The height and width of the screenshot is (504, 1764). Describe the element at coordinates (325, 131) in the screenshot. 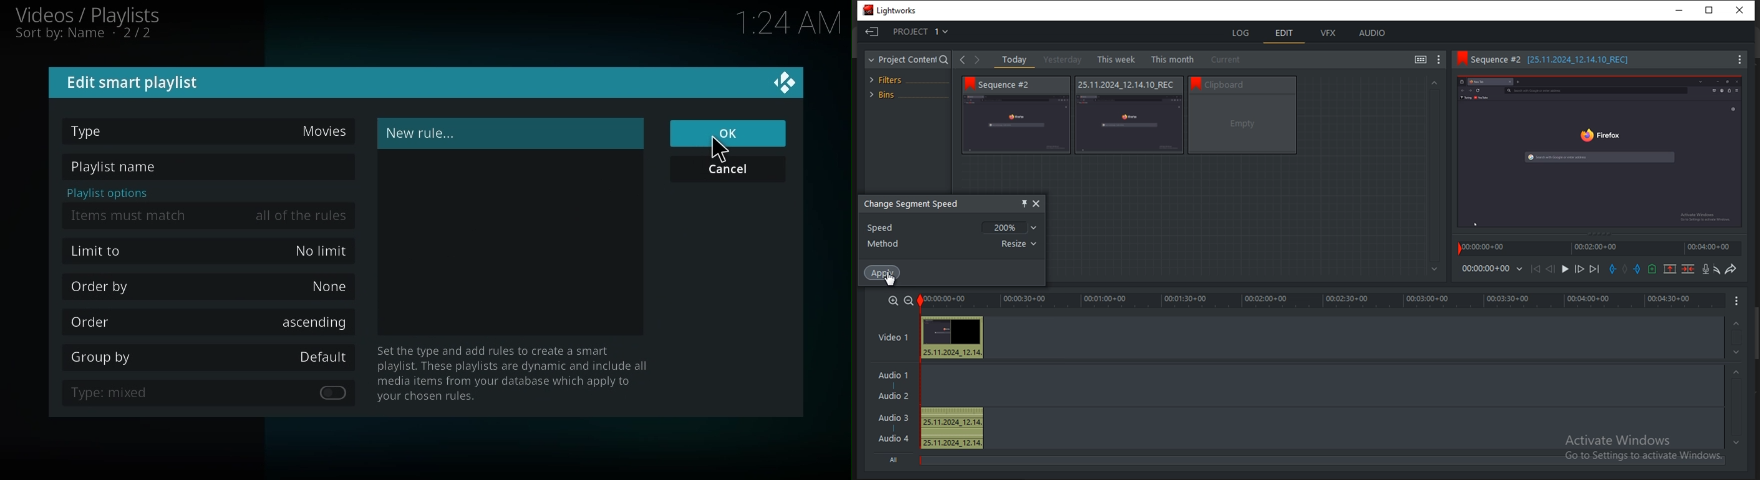

I see `movies` at that location.